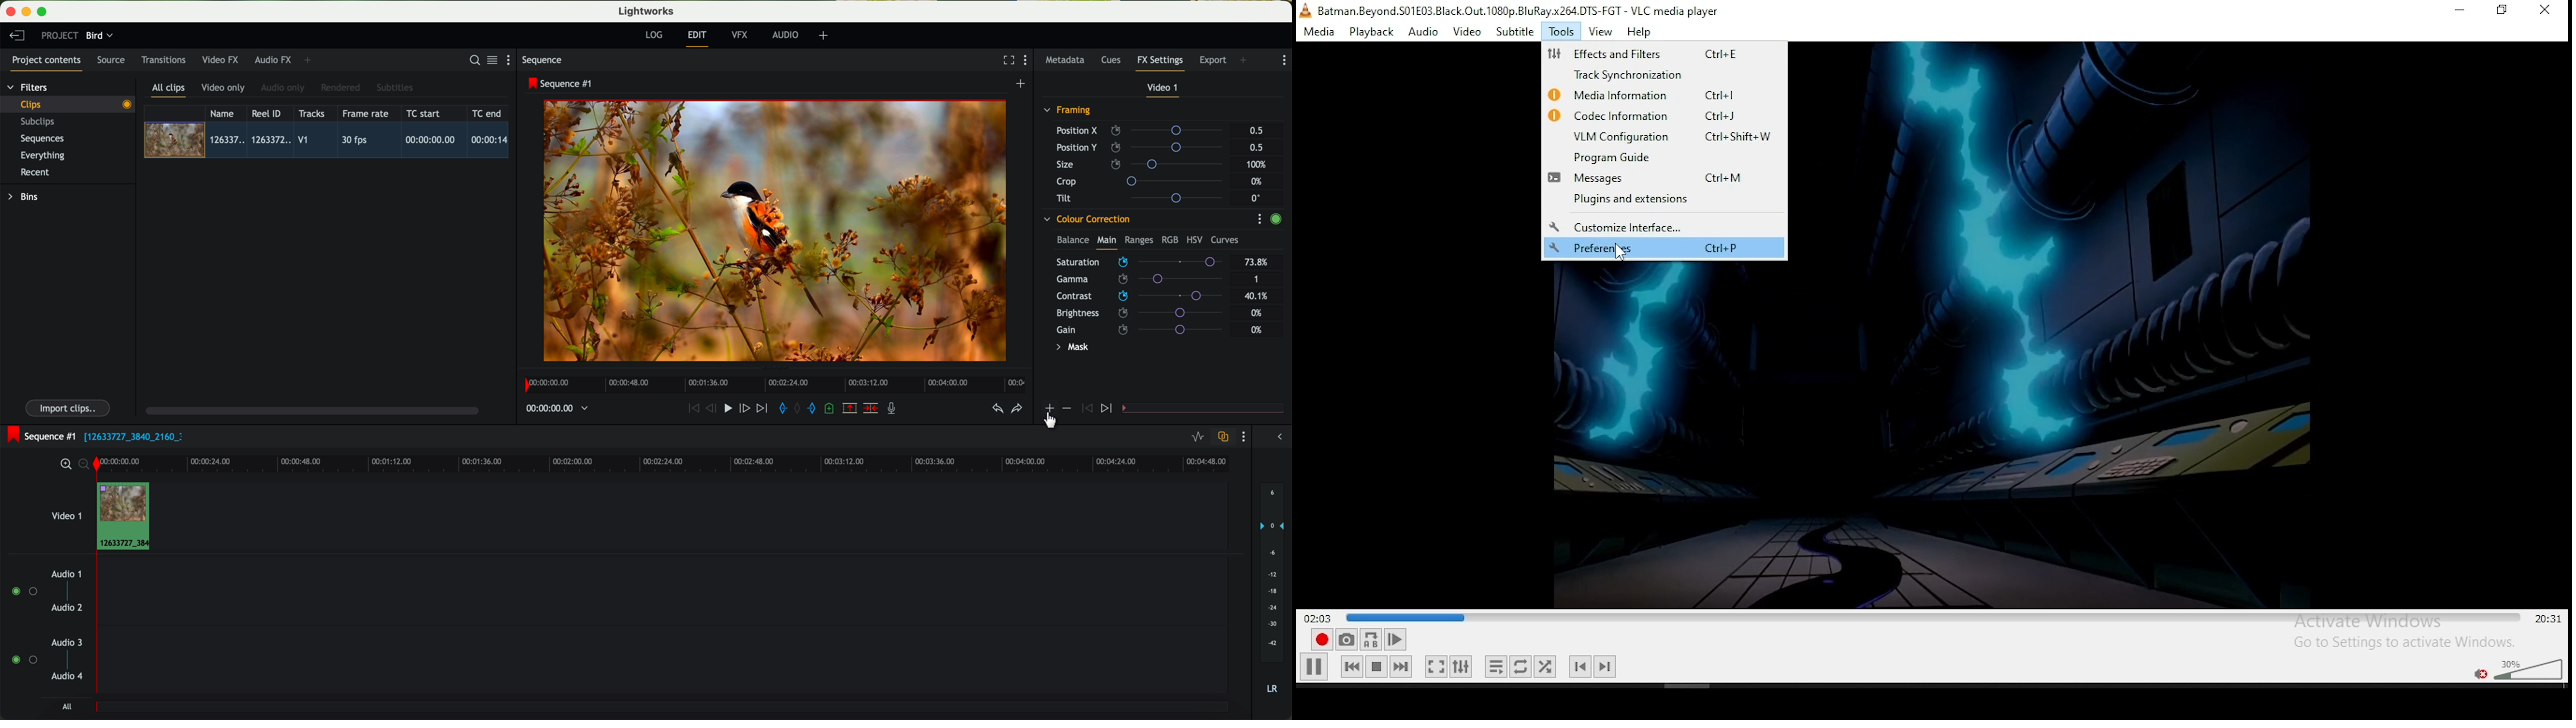 Image resolution: width=2576 pixels, height=728 pixels. I want to click on search for assets or bins, so click(471, 60).